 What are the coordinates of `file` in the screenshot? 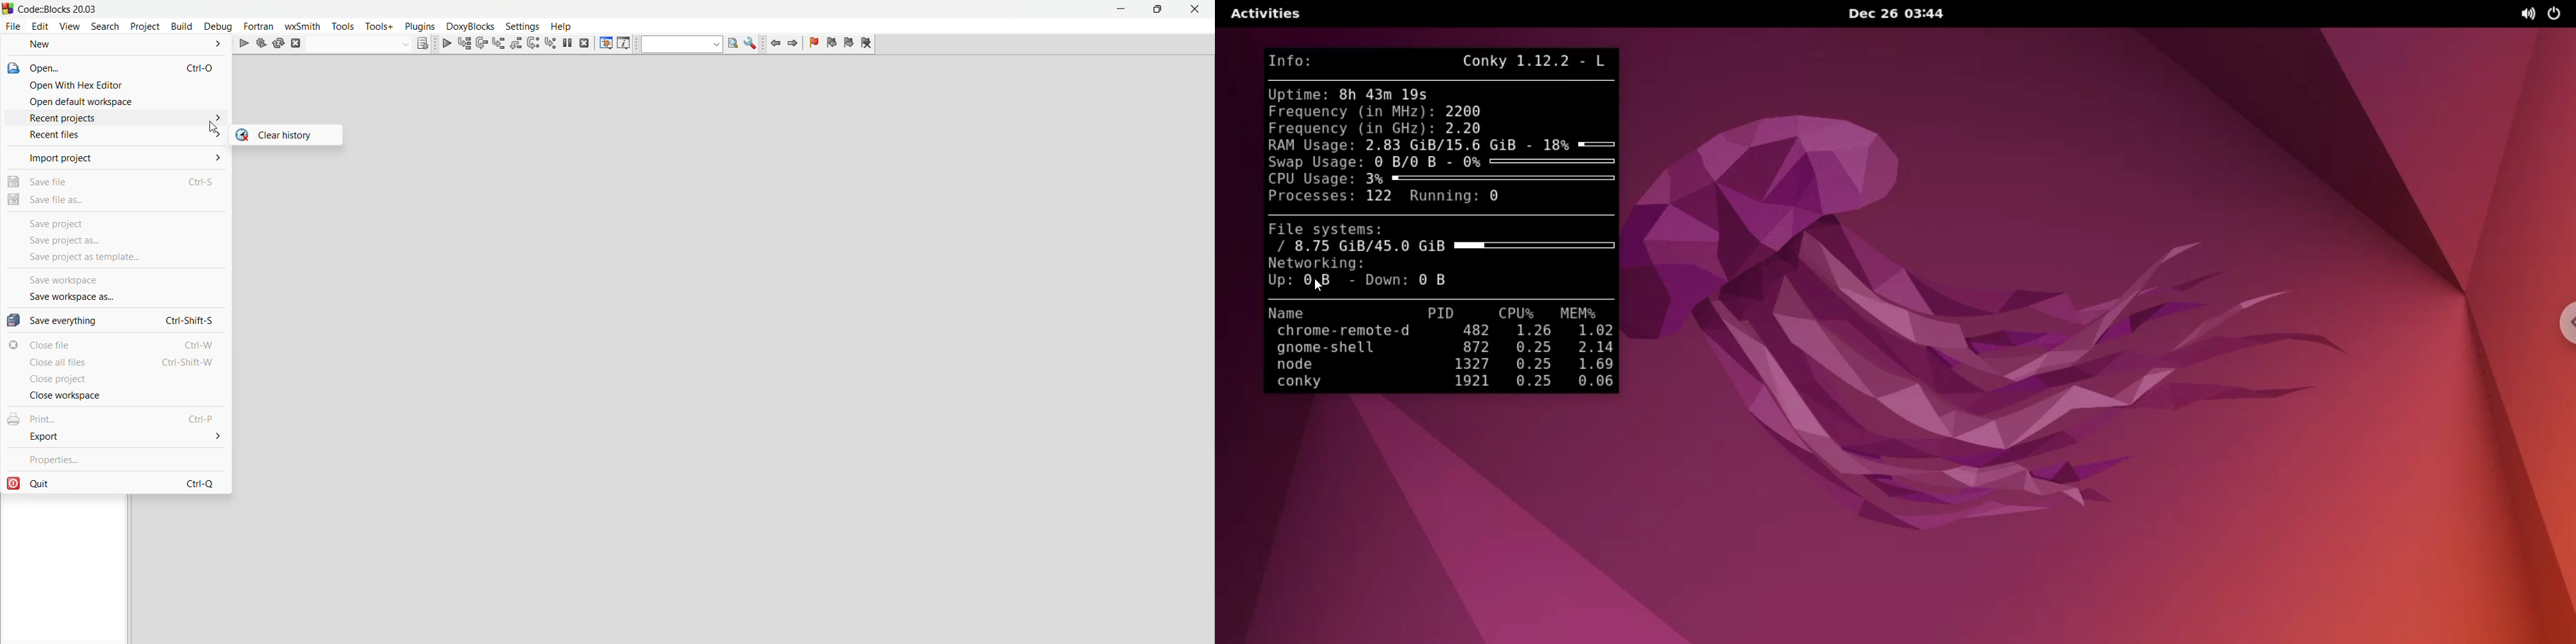 It's located at (14, 26).